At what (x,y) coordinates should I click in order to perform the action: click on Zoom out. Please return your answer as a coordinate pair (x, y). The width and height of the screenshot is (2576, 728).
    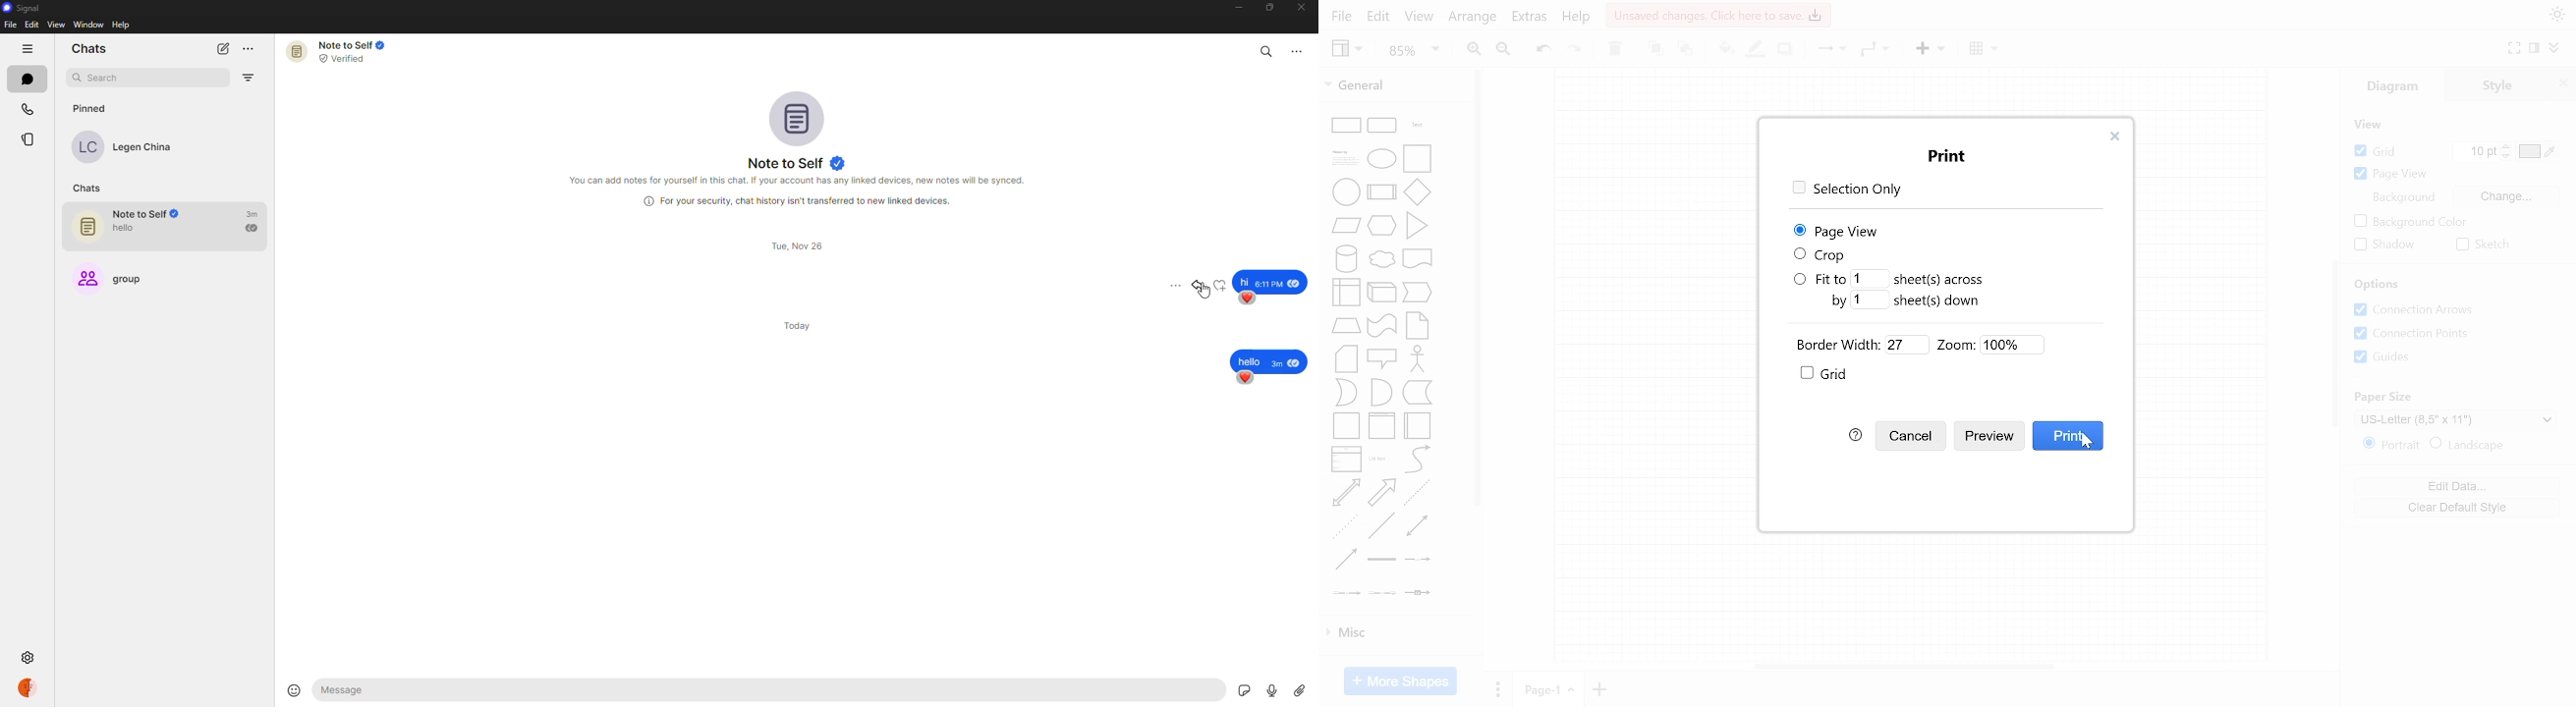
    Looking at the image, I should click on (1504, 48).